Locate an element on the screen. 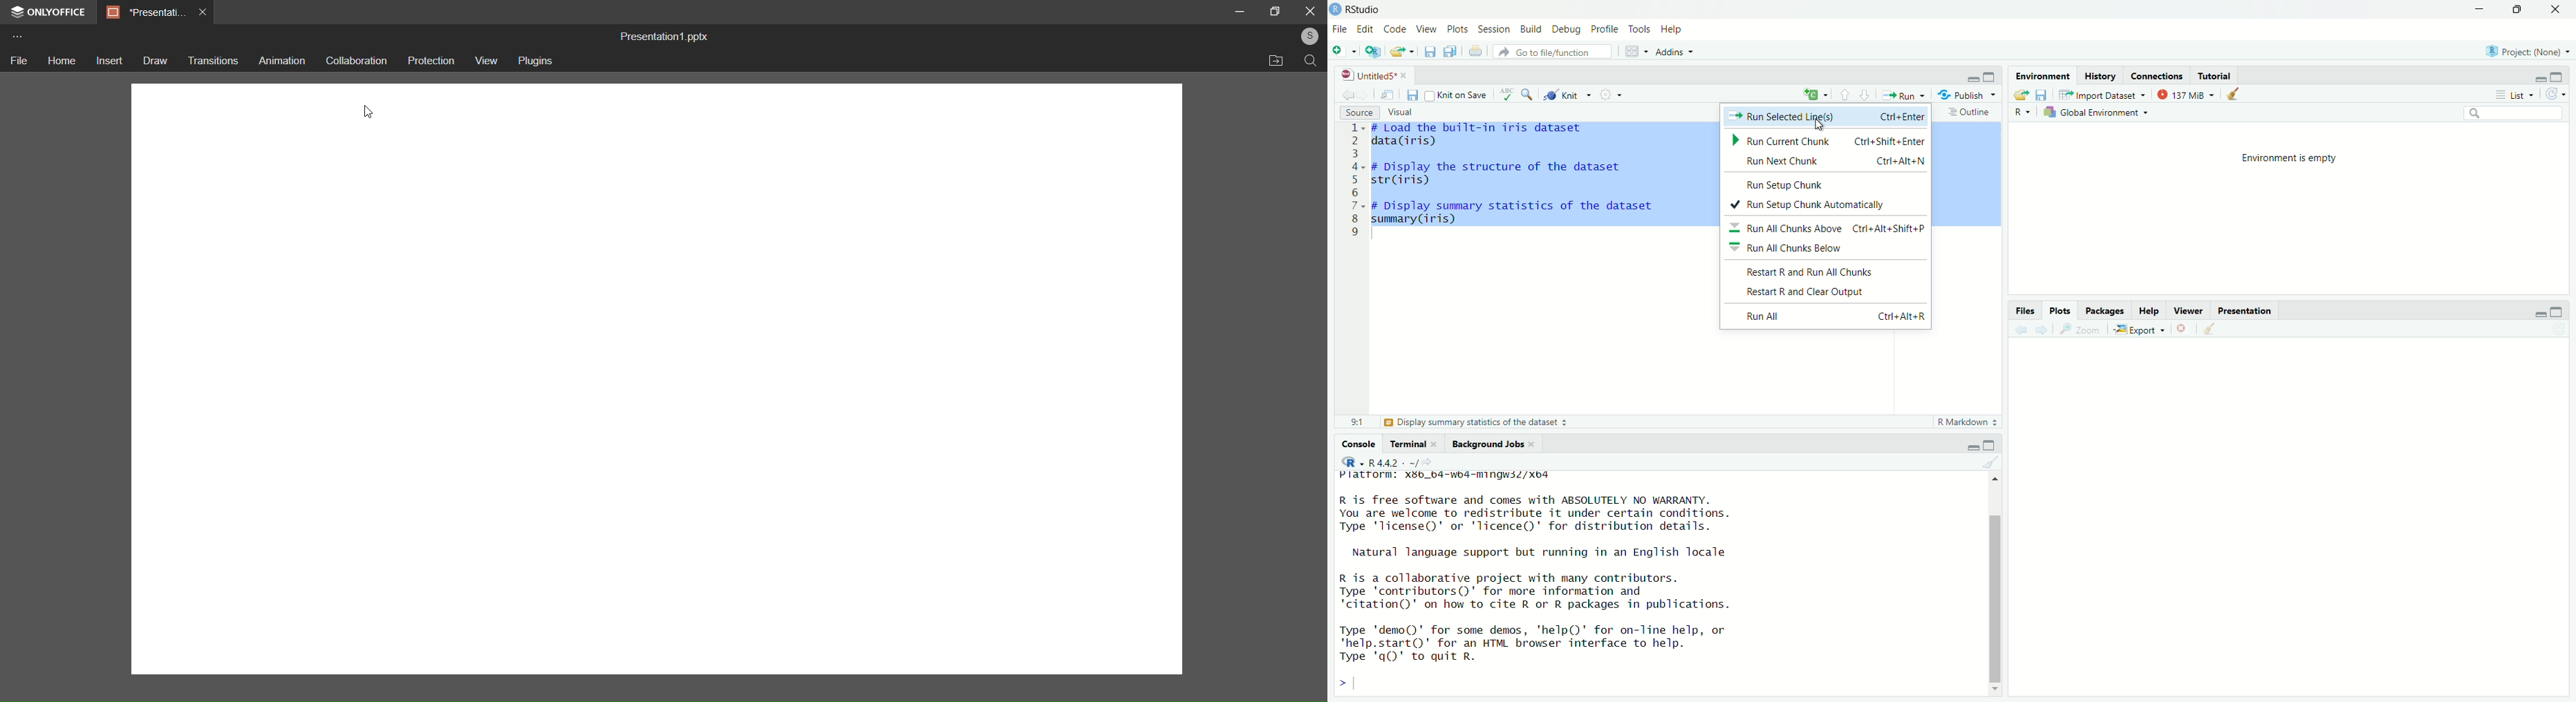 The width and height of the screenshot is (2576, 728). Knit on Save is located at coordinates (1456, 95).